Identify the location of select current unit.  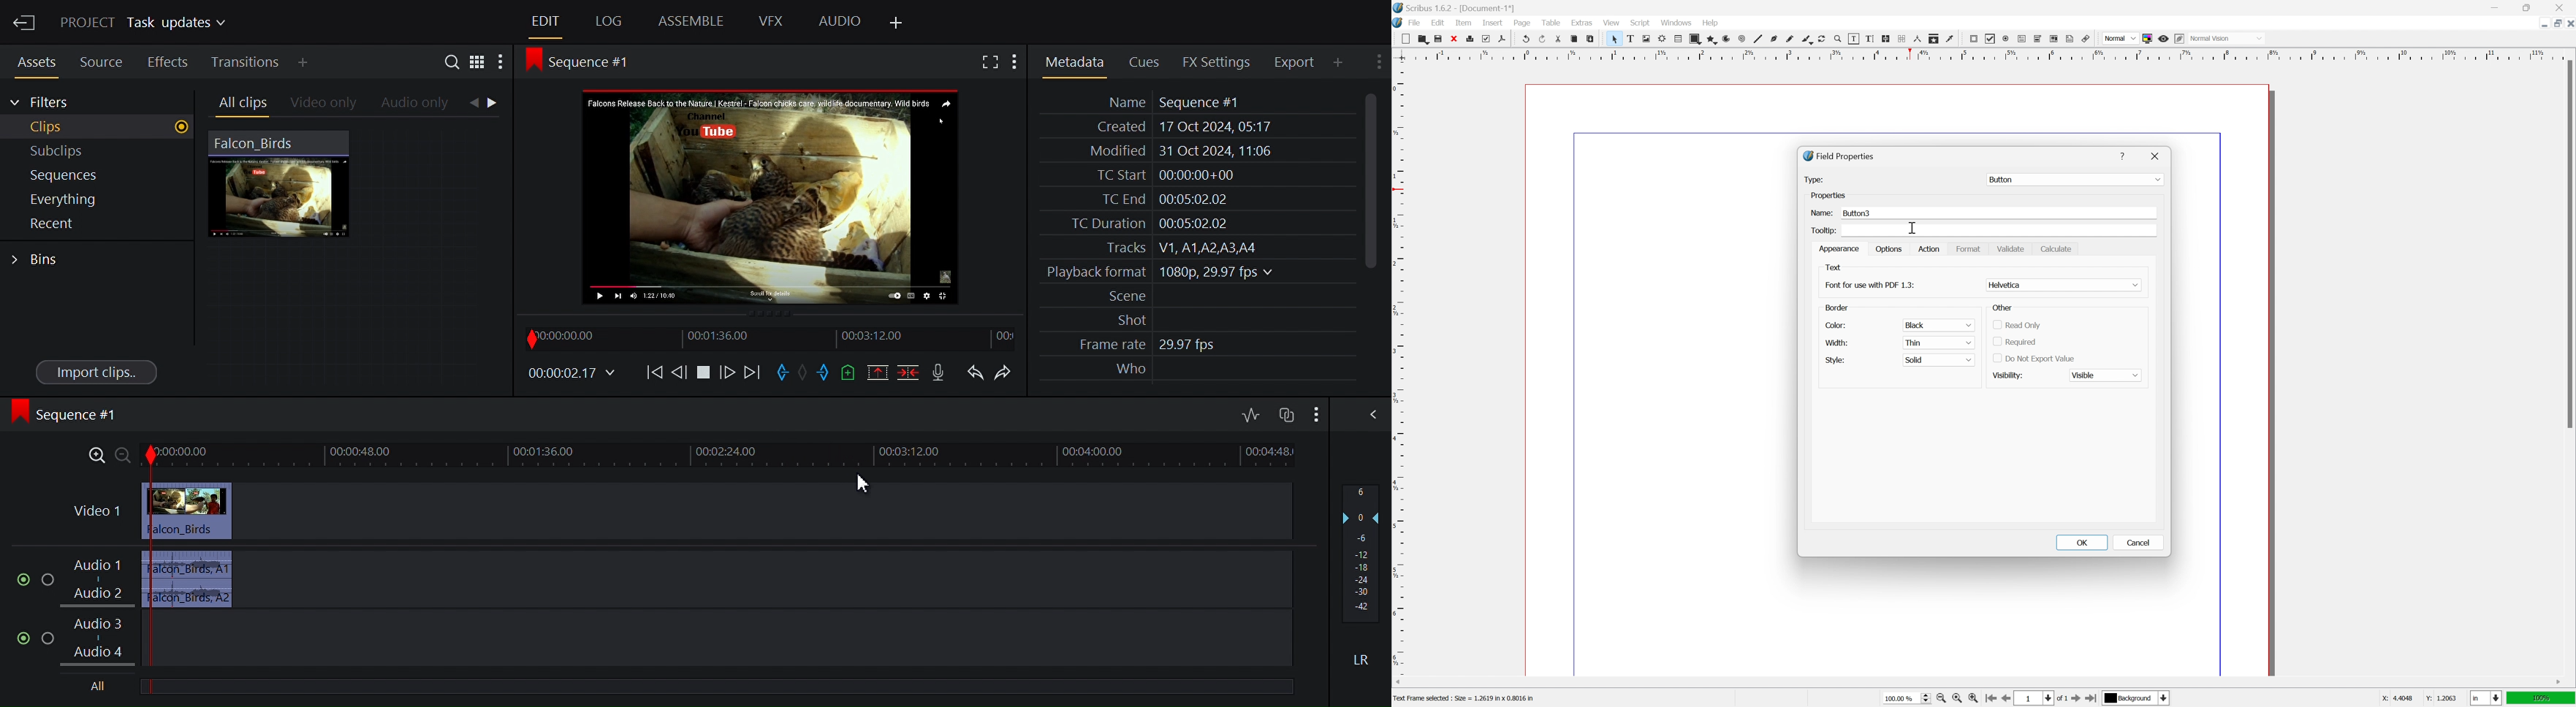
(2486, 699).